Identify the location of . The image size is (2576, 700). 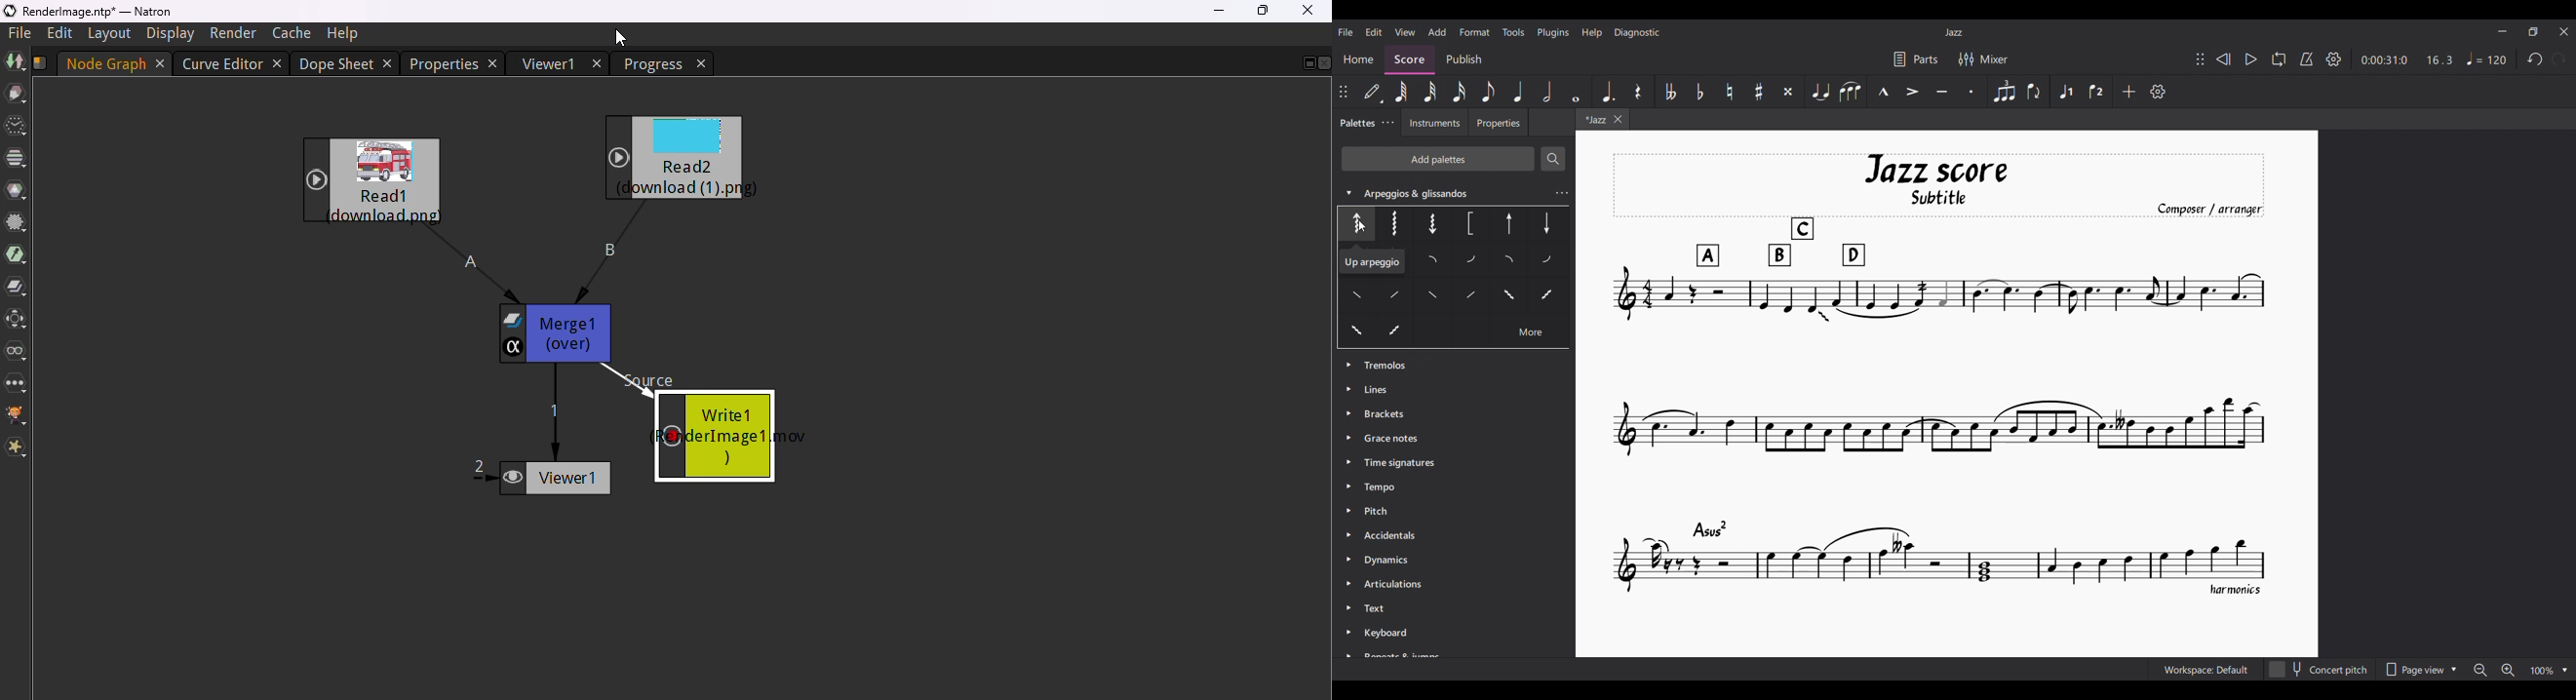
(1355, 294).